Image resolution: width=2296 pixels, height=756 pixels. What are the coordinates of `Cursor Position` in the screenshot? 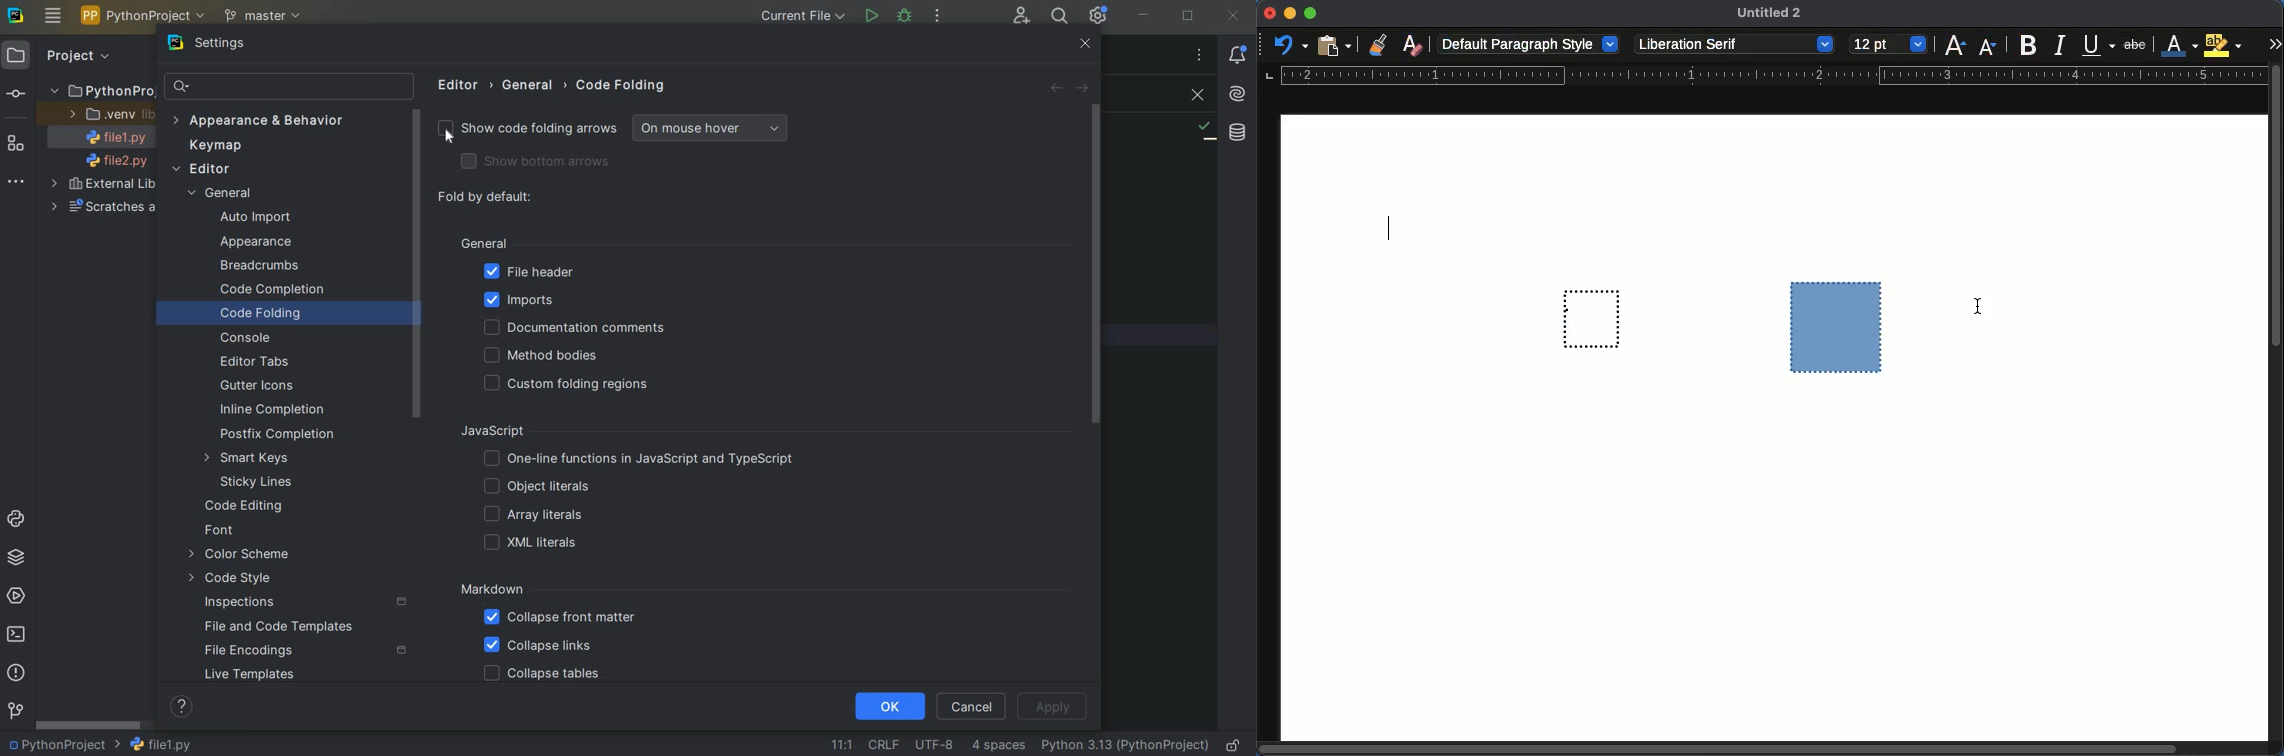 It's located at (447, 136).